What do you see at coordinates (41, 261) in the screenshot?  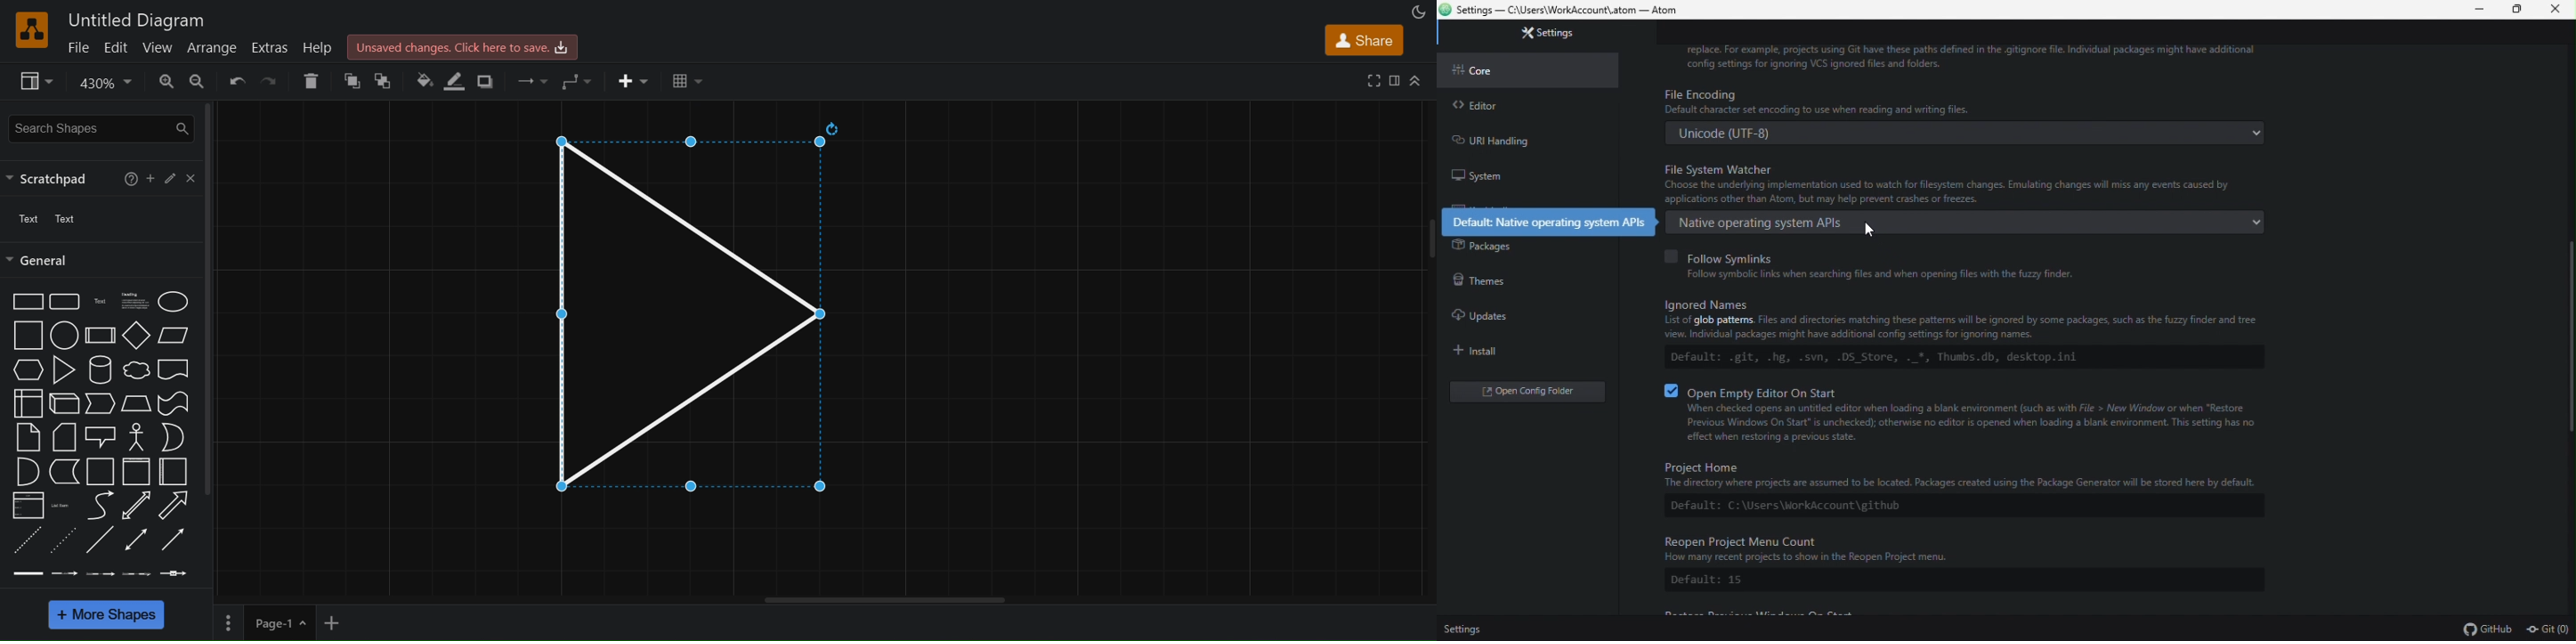 I see `general` at bounding box center [41, 261].